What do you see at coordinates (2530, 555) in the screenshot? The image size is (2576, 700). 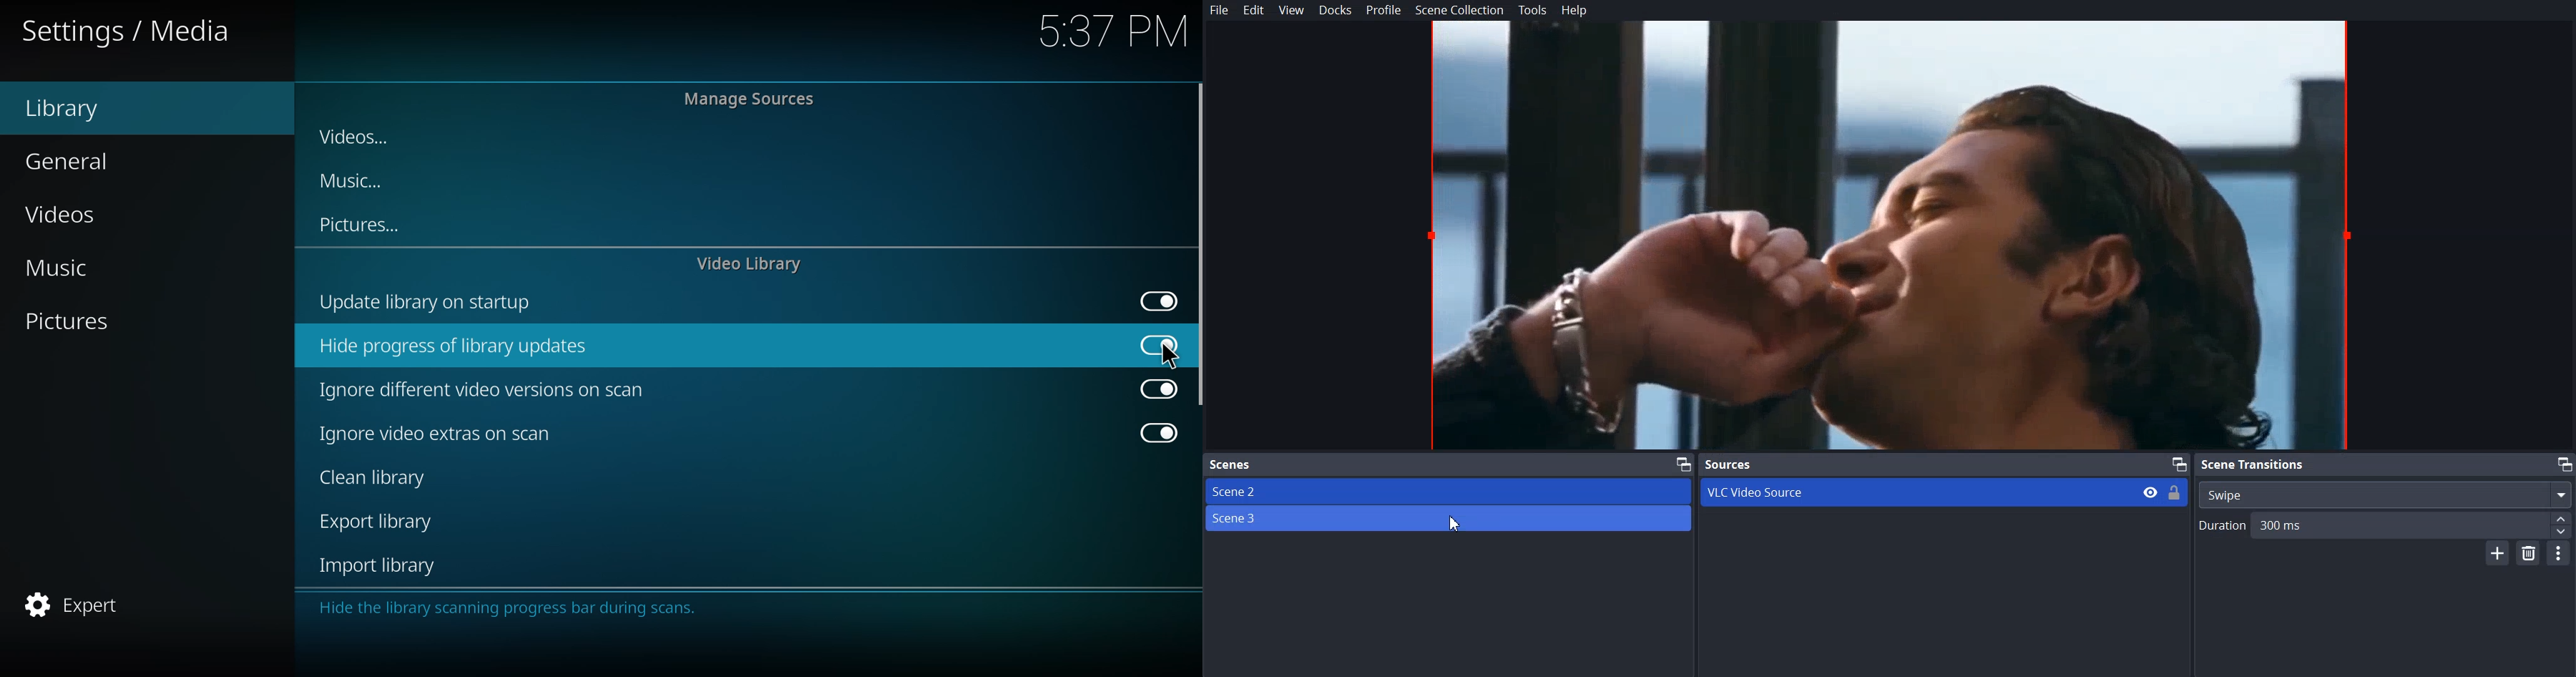 I see `Remove Scene Transition` at bounding box center [2530, 555].